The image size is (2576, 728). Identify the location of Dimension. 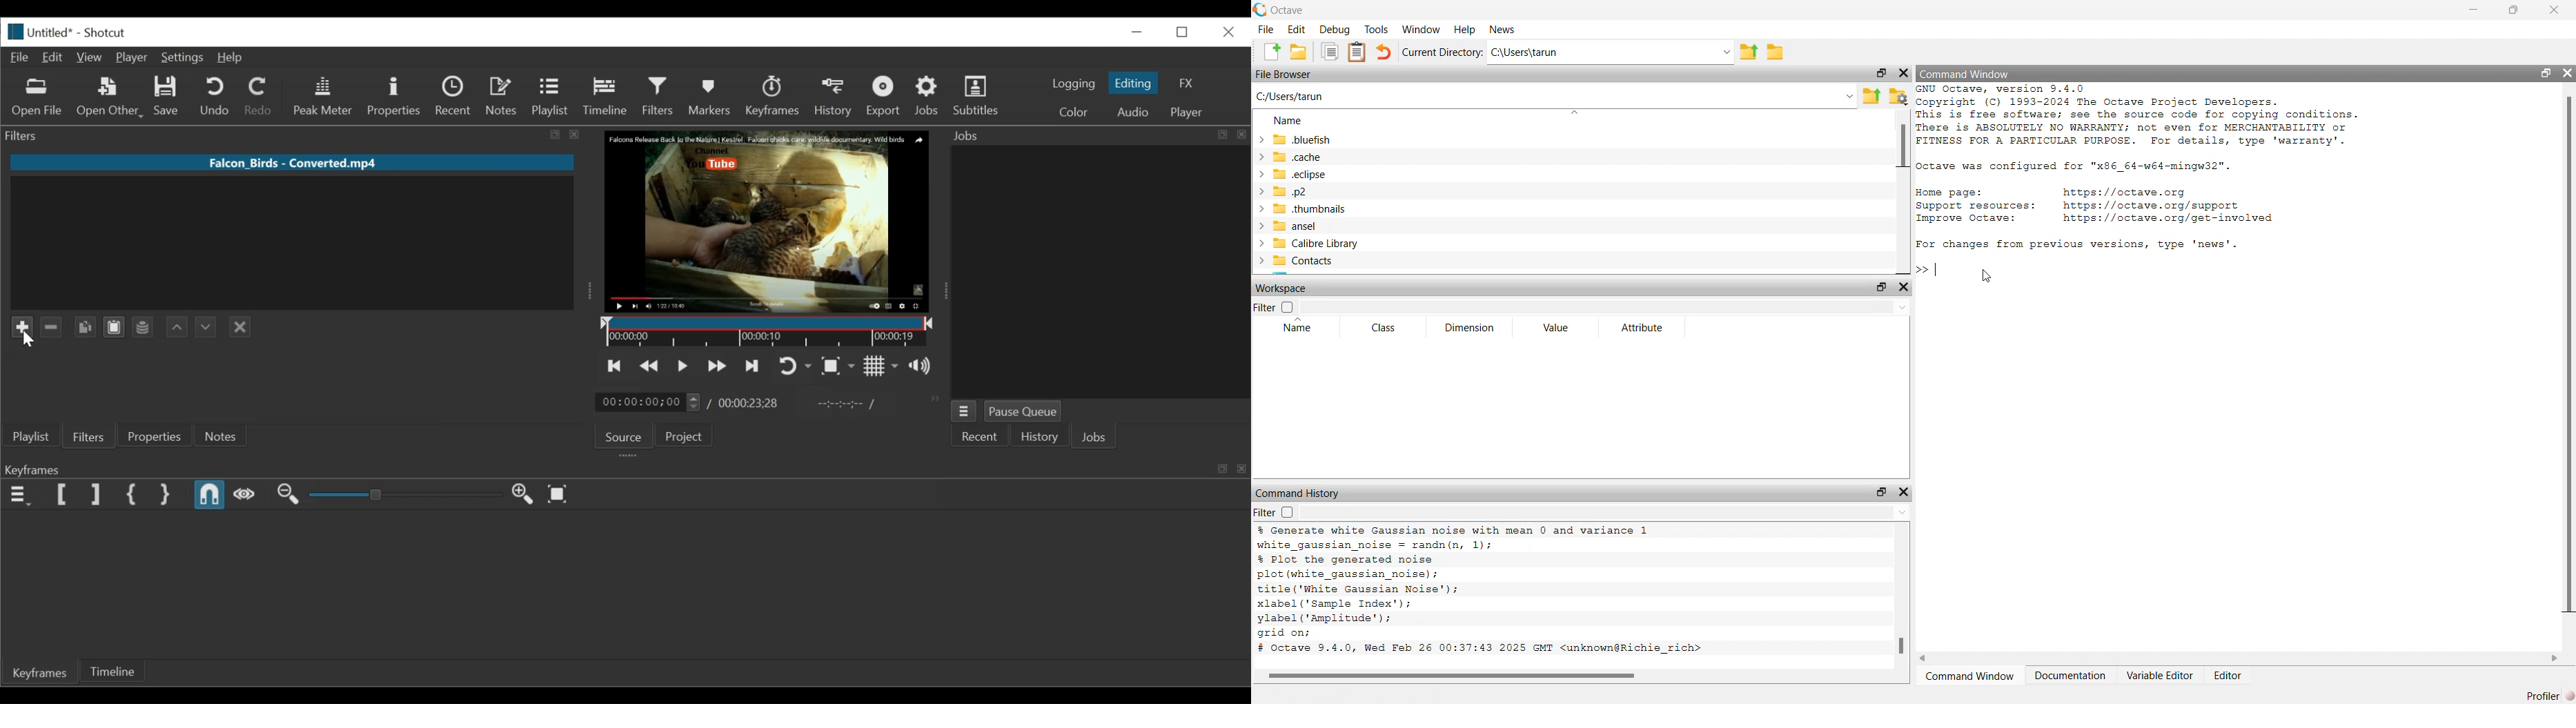
(1472, 328).